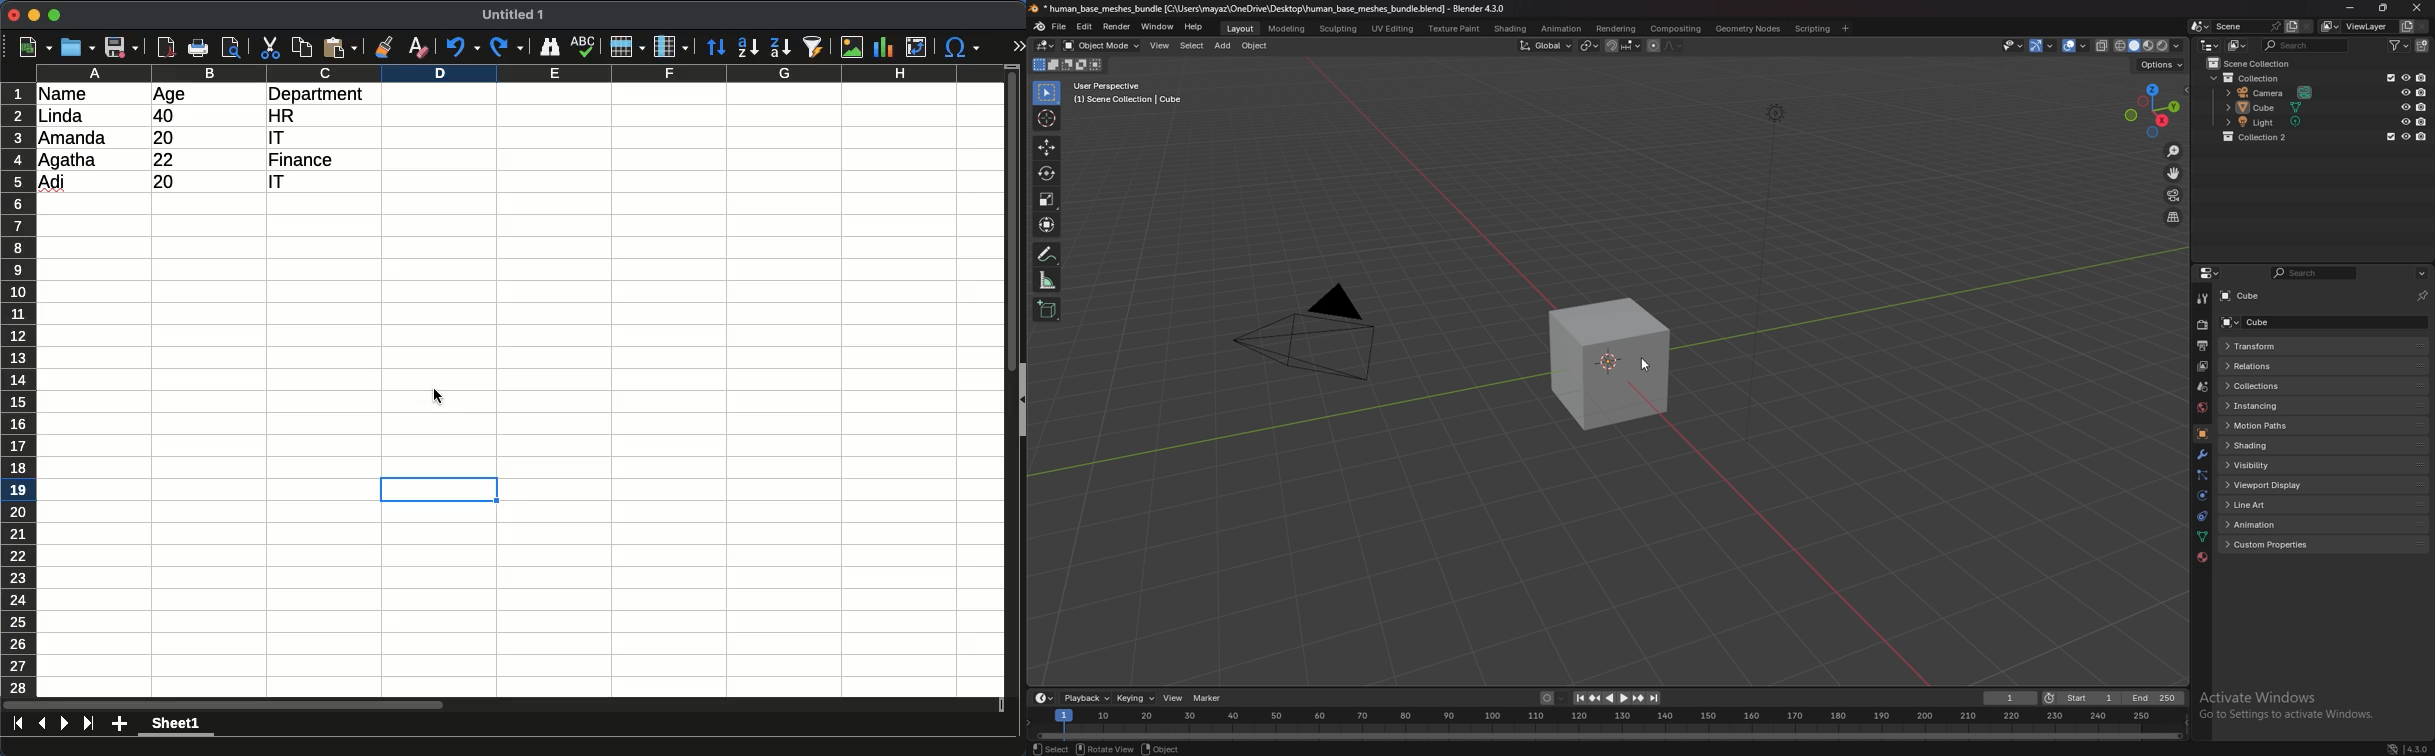  Describe the element at coordinates (2275, 386) in the screenshot. I see `collections` at that location.